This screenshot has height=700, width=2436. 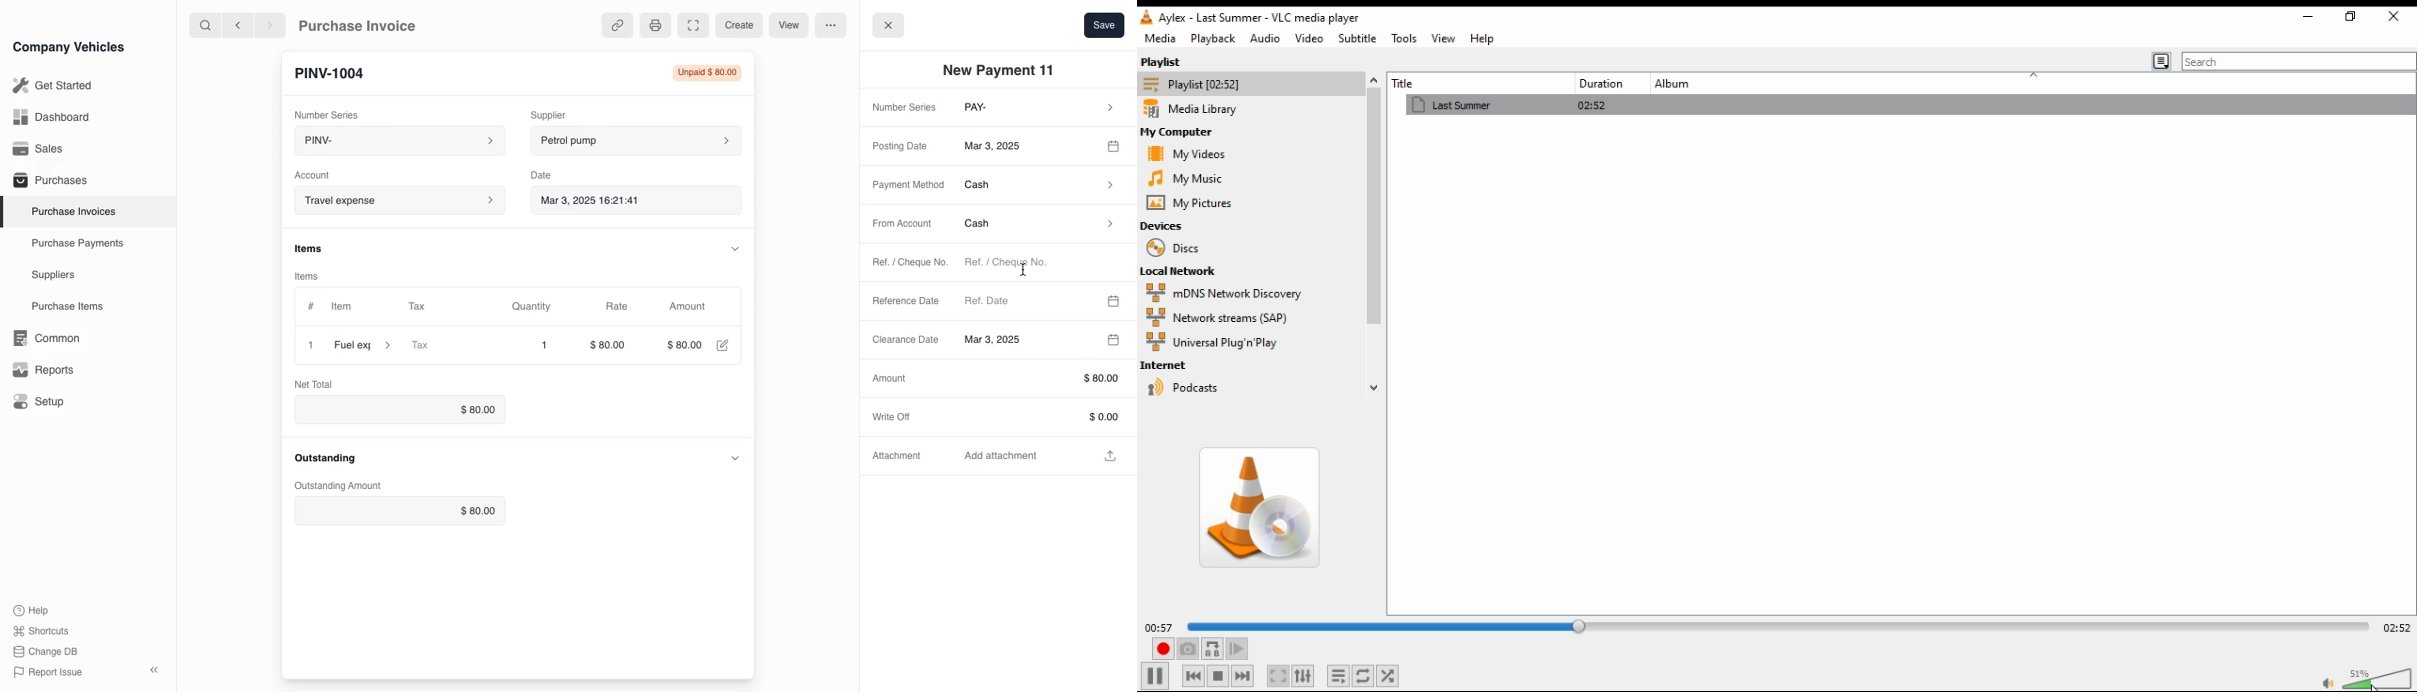 What do you see at coordinates (612, 347) in the screenshot?
I see `$80.00` at bounding box center [612, 347].